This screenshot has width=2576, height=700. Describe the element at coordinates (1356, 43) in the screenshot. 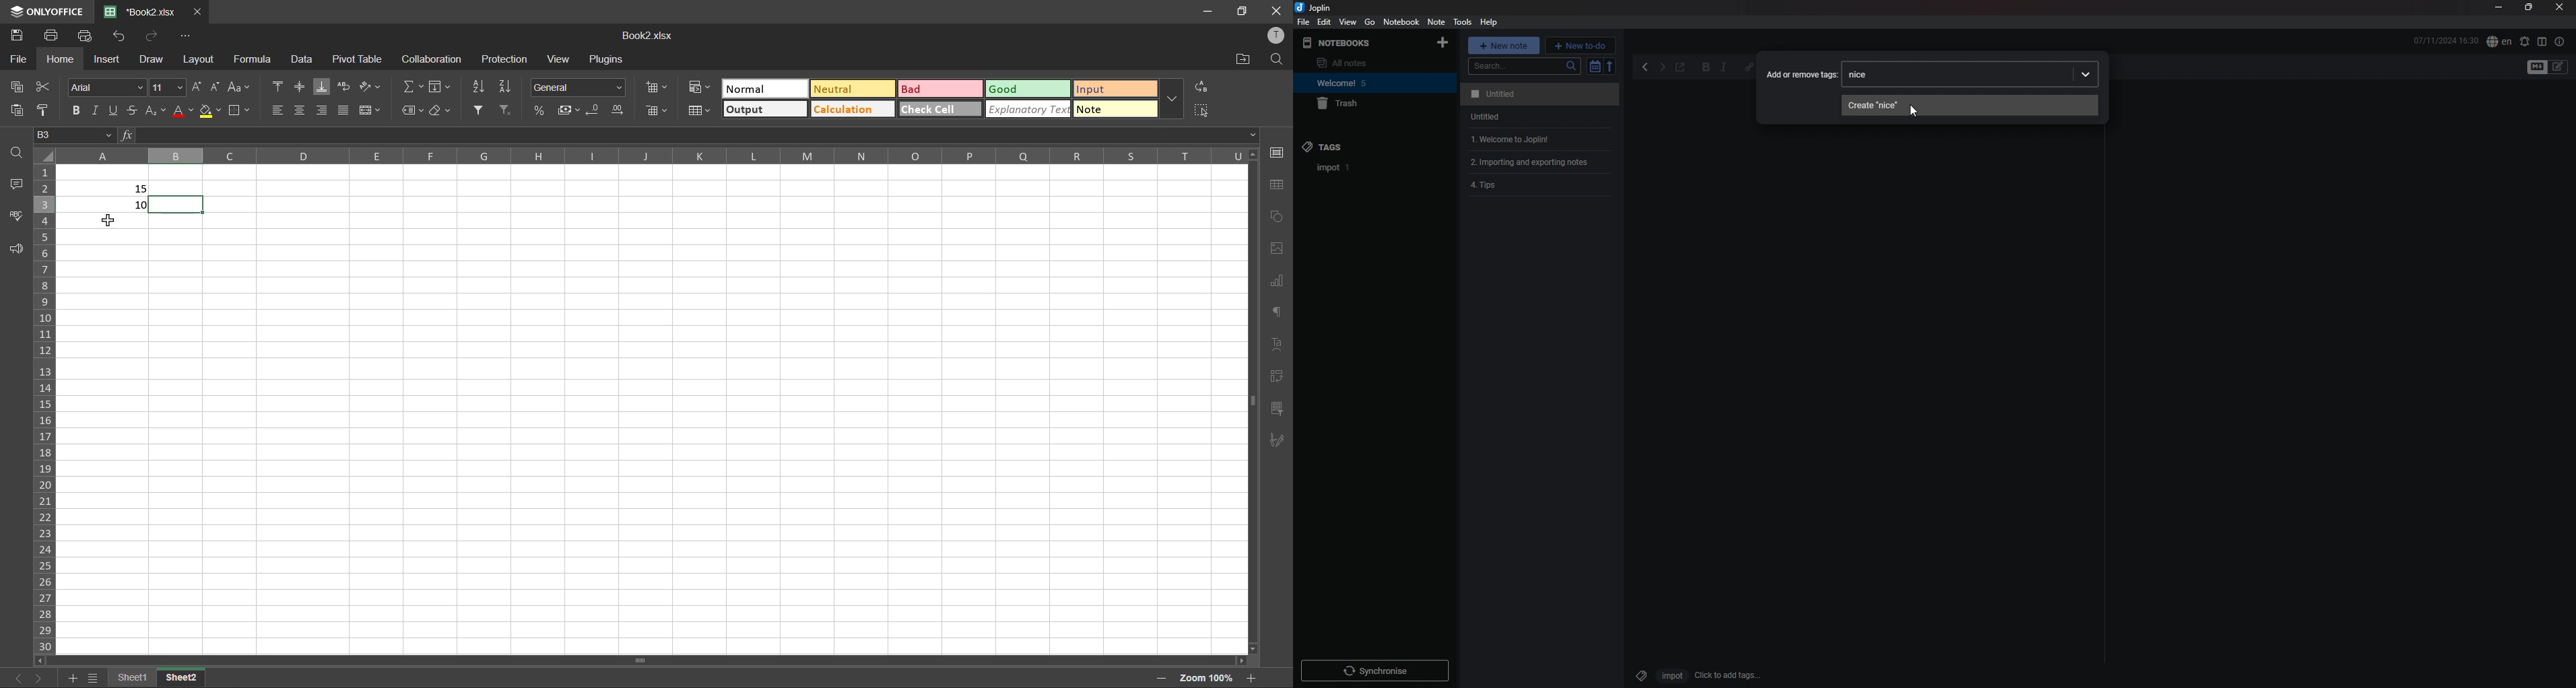

I see `notebooks` at that location.